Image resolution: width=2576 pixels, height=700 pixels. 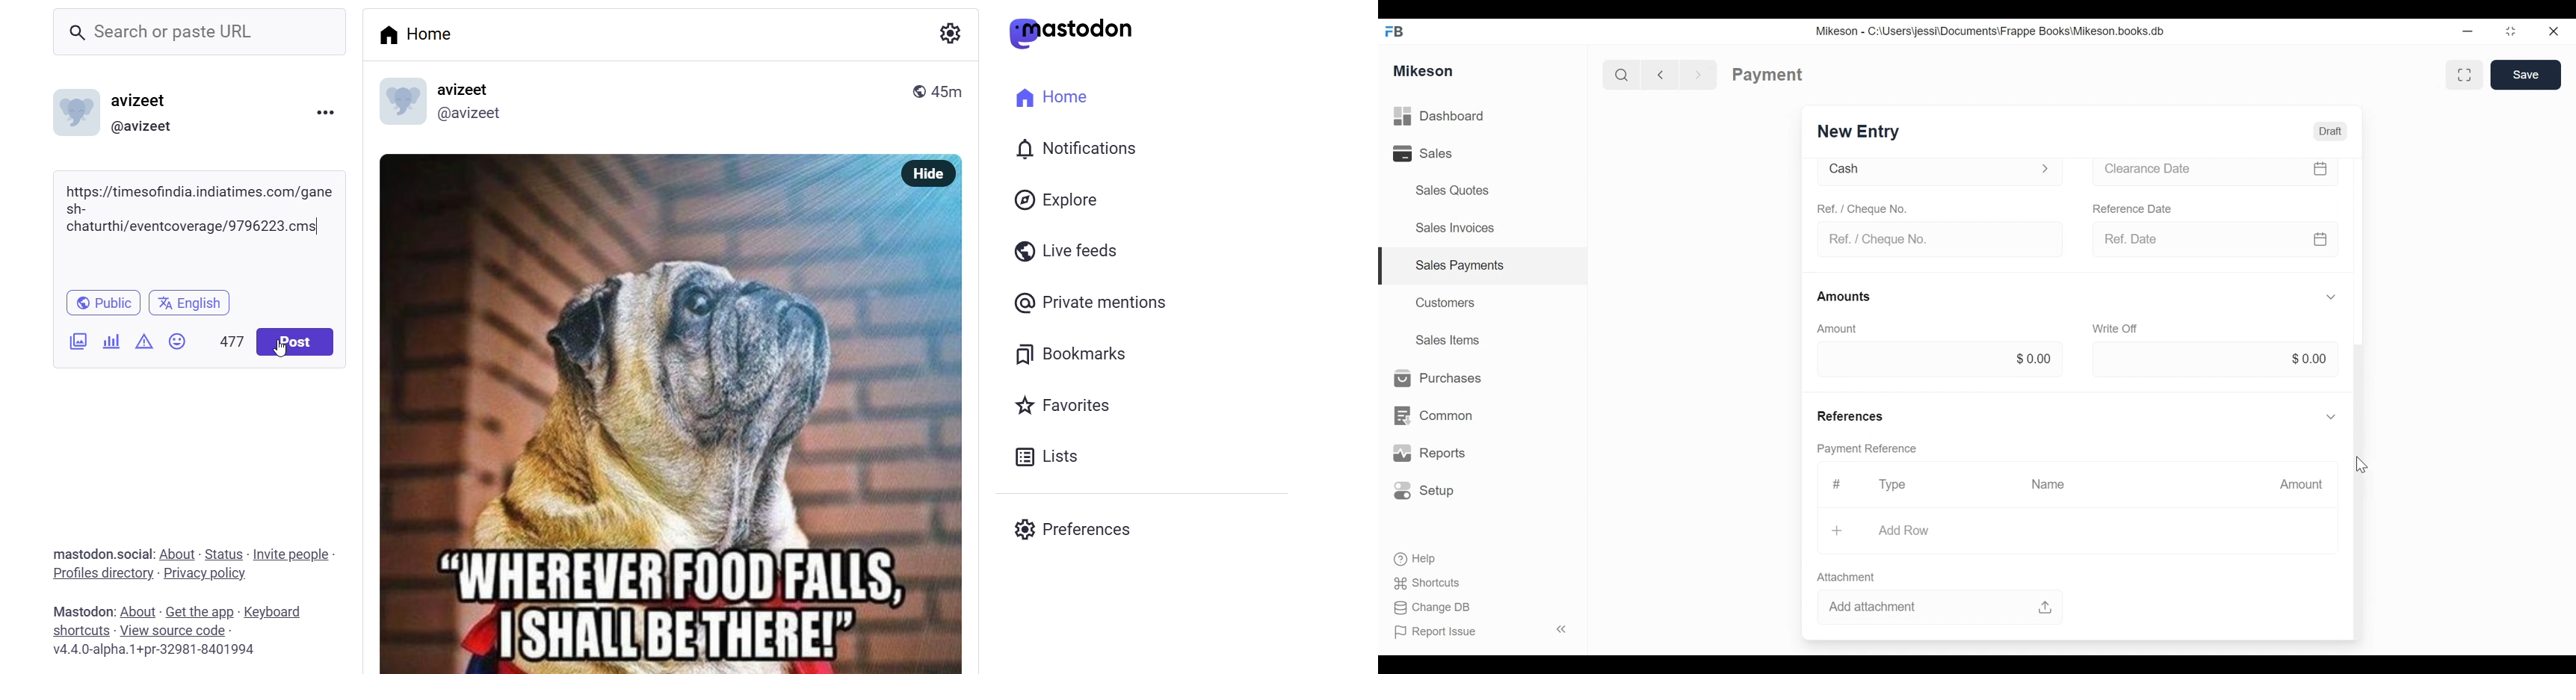 What do you see at coordinates (1863, 210) in the screenshot?
I see `Ref./cheque no.` at bounding box center [1863, 210].